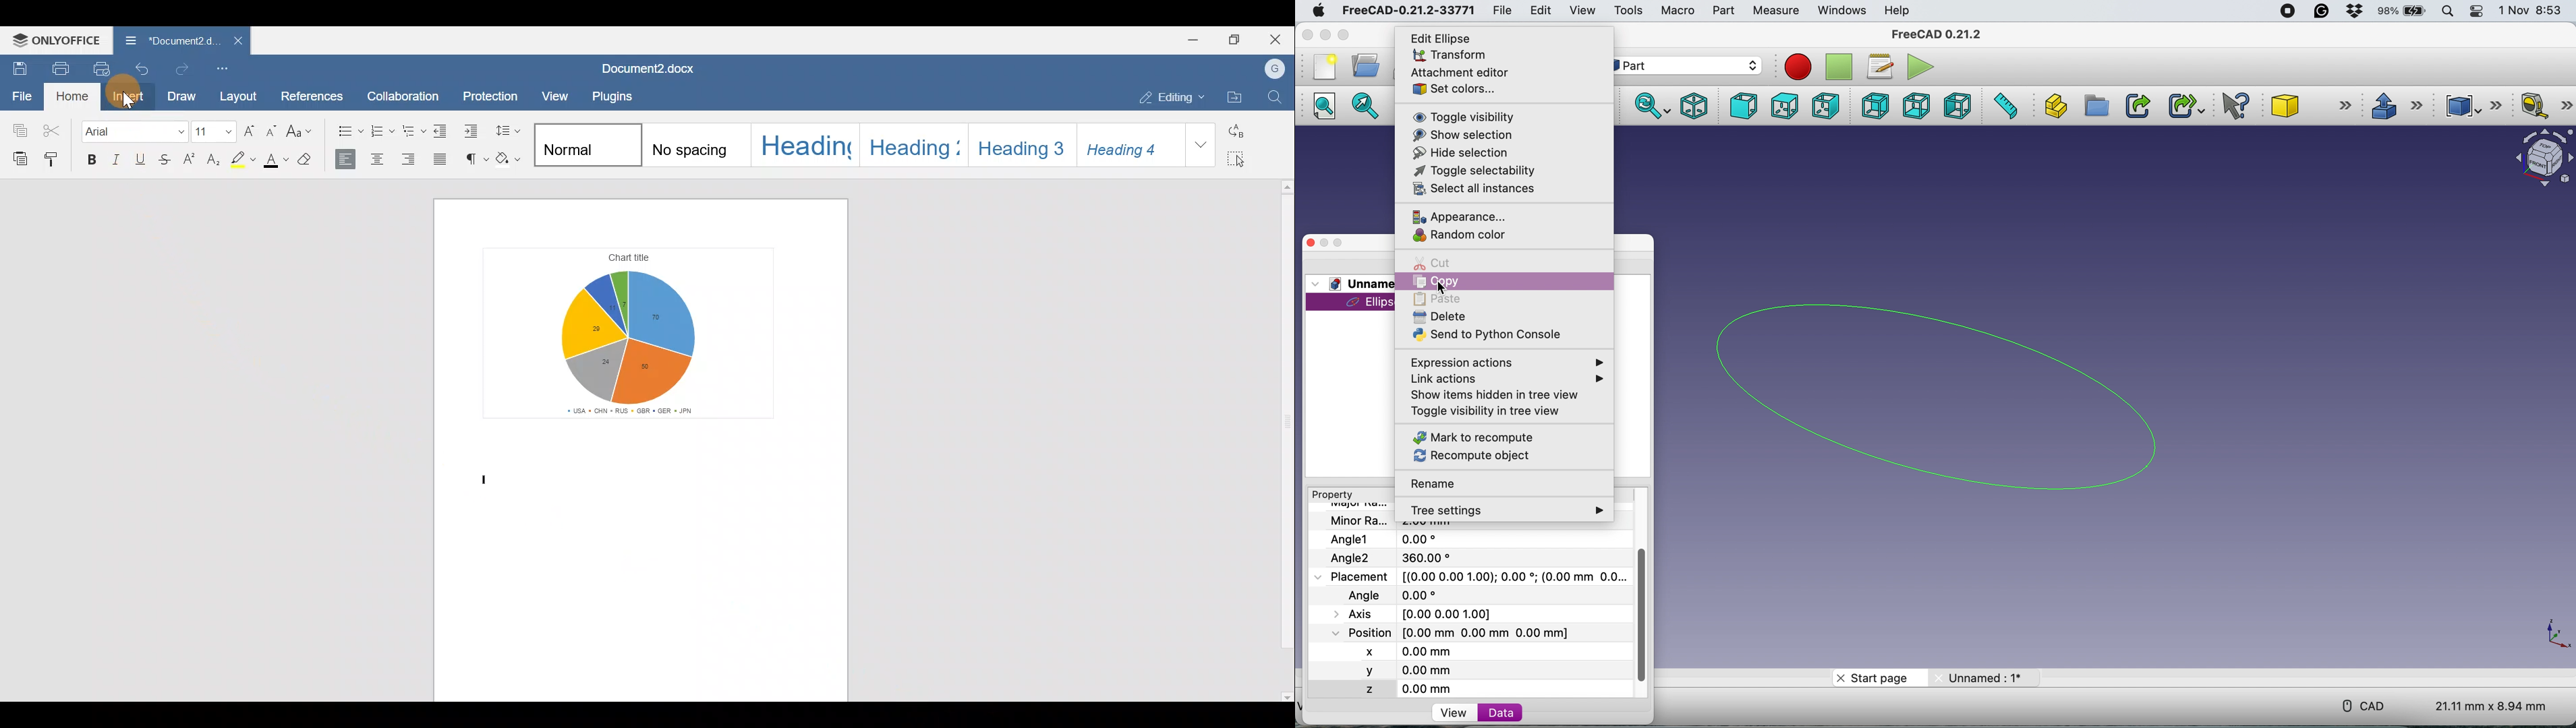  I want to click on Highlight color, so click(245, 160).